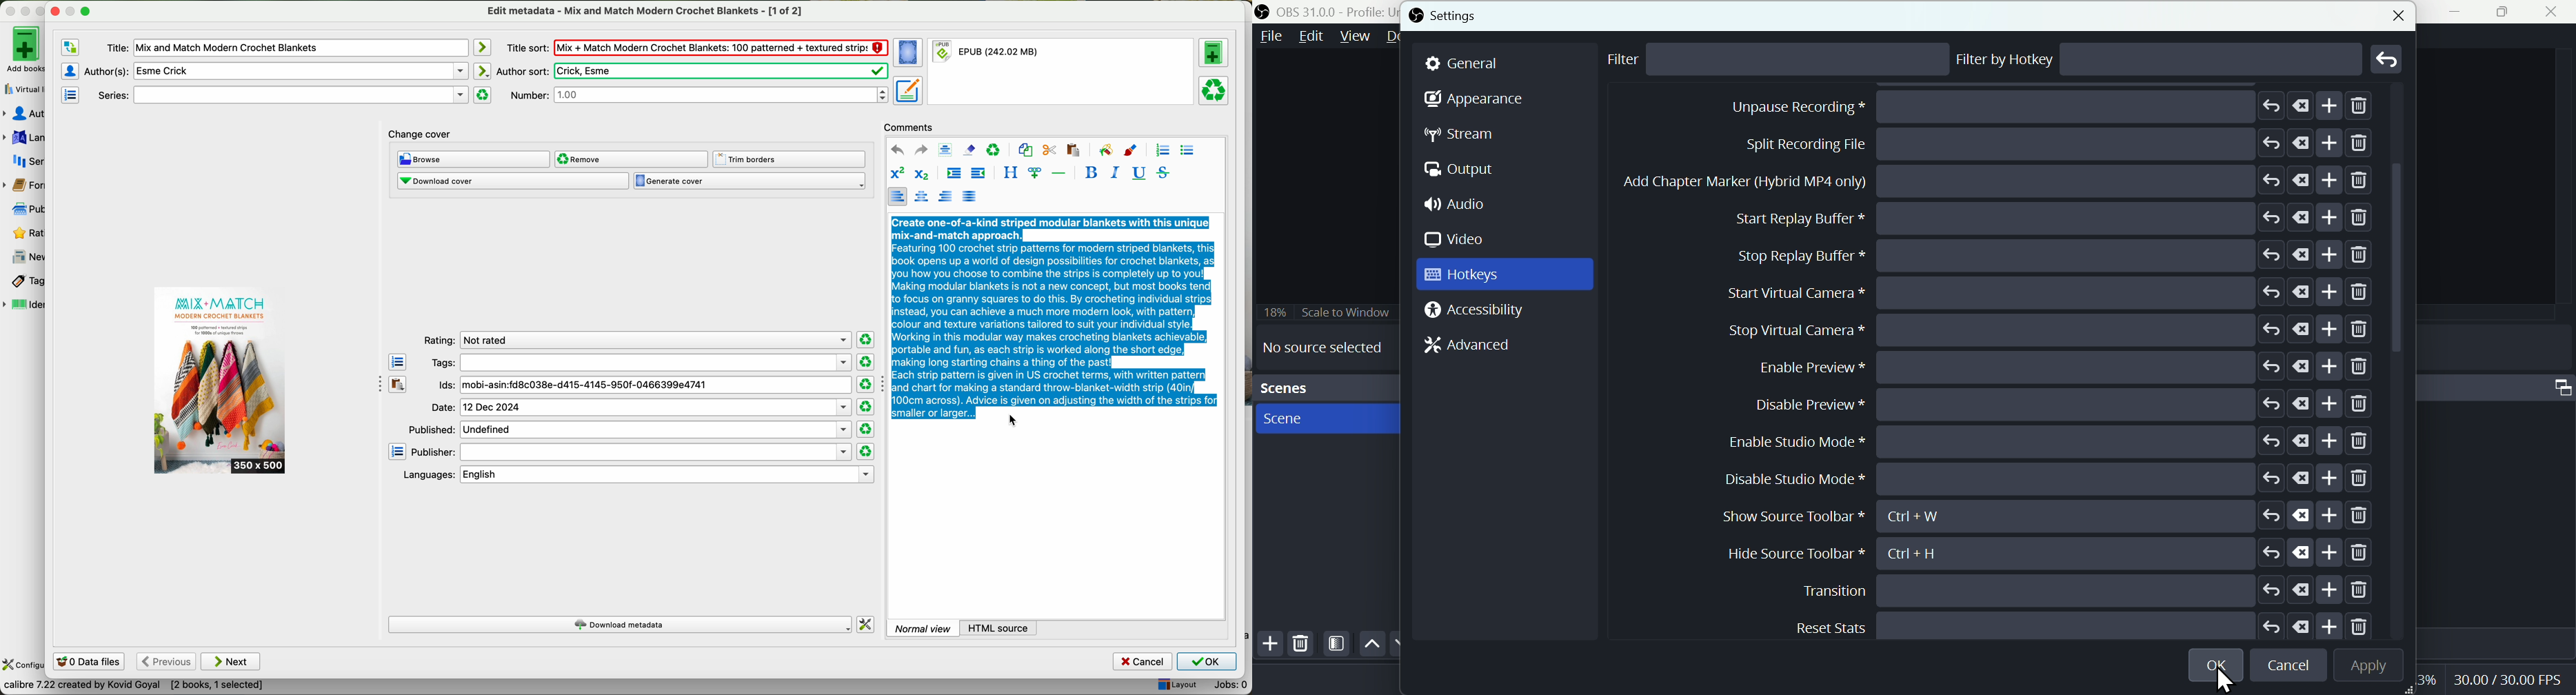  What do you see at coordinates (1092, 172) in the screenshot?
I see `bold` at bounding box center [1092, 172].